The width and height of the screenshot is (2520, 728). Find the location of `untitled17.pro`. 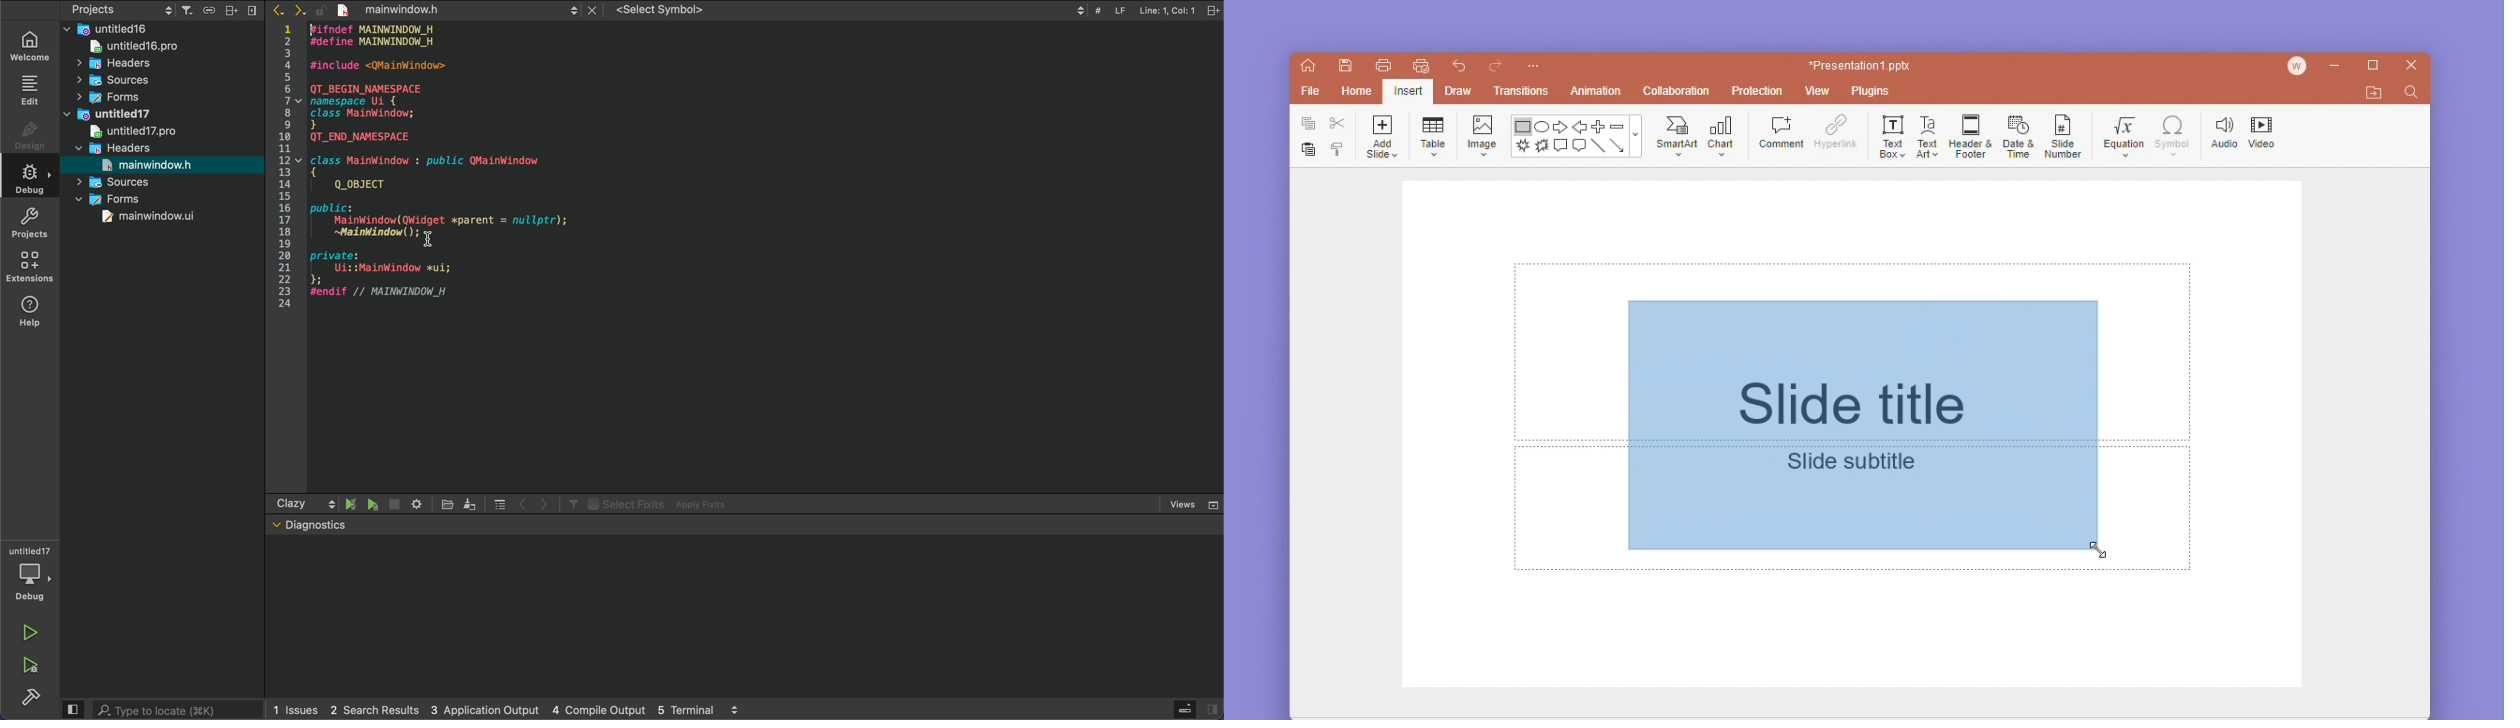

untitled17.pro is located at coordinates (130, 131).